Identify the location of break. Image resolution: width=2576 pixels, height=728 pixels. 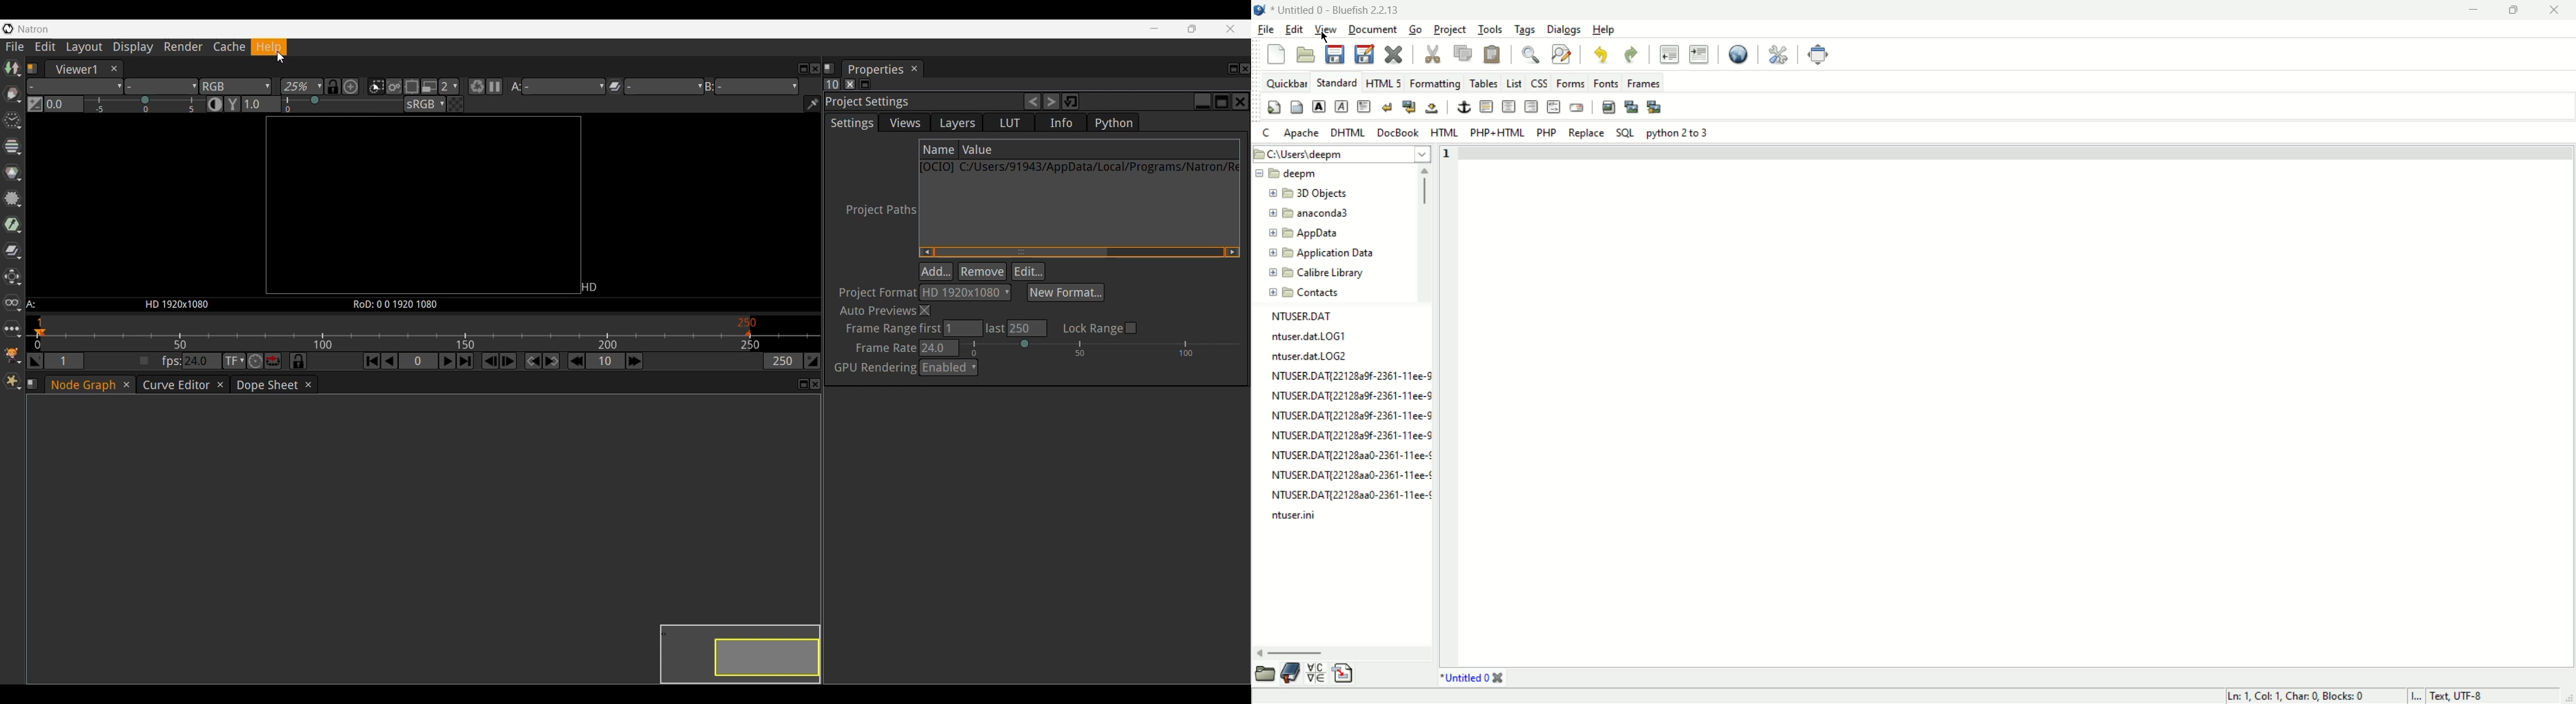
(1386, 108).